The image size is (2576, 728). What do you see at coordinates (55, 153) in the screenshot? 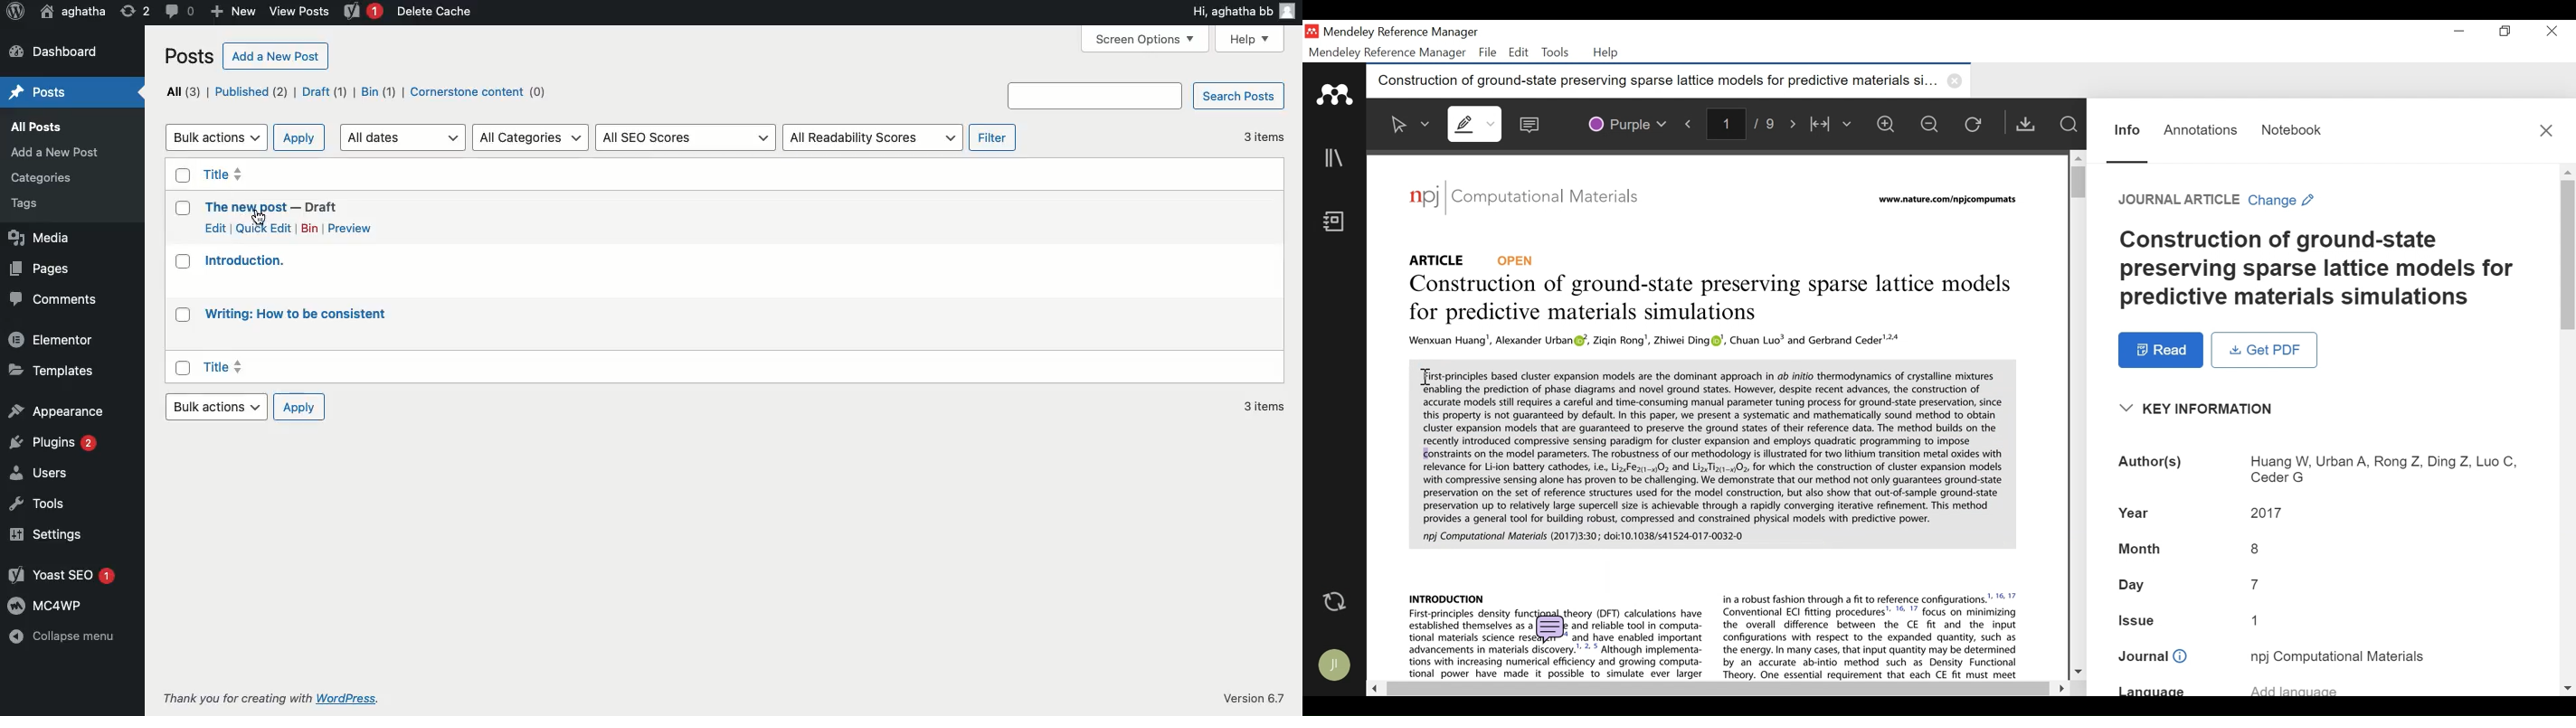
I see `Add a New Post` at bounding box center [55, 153].